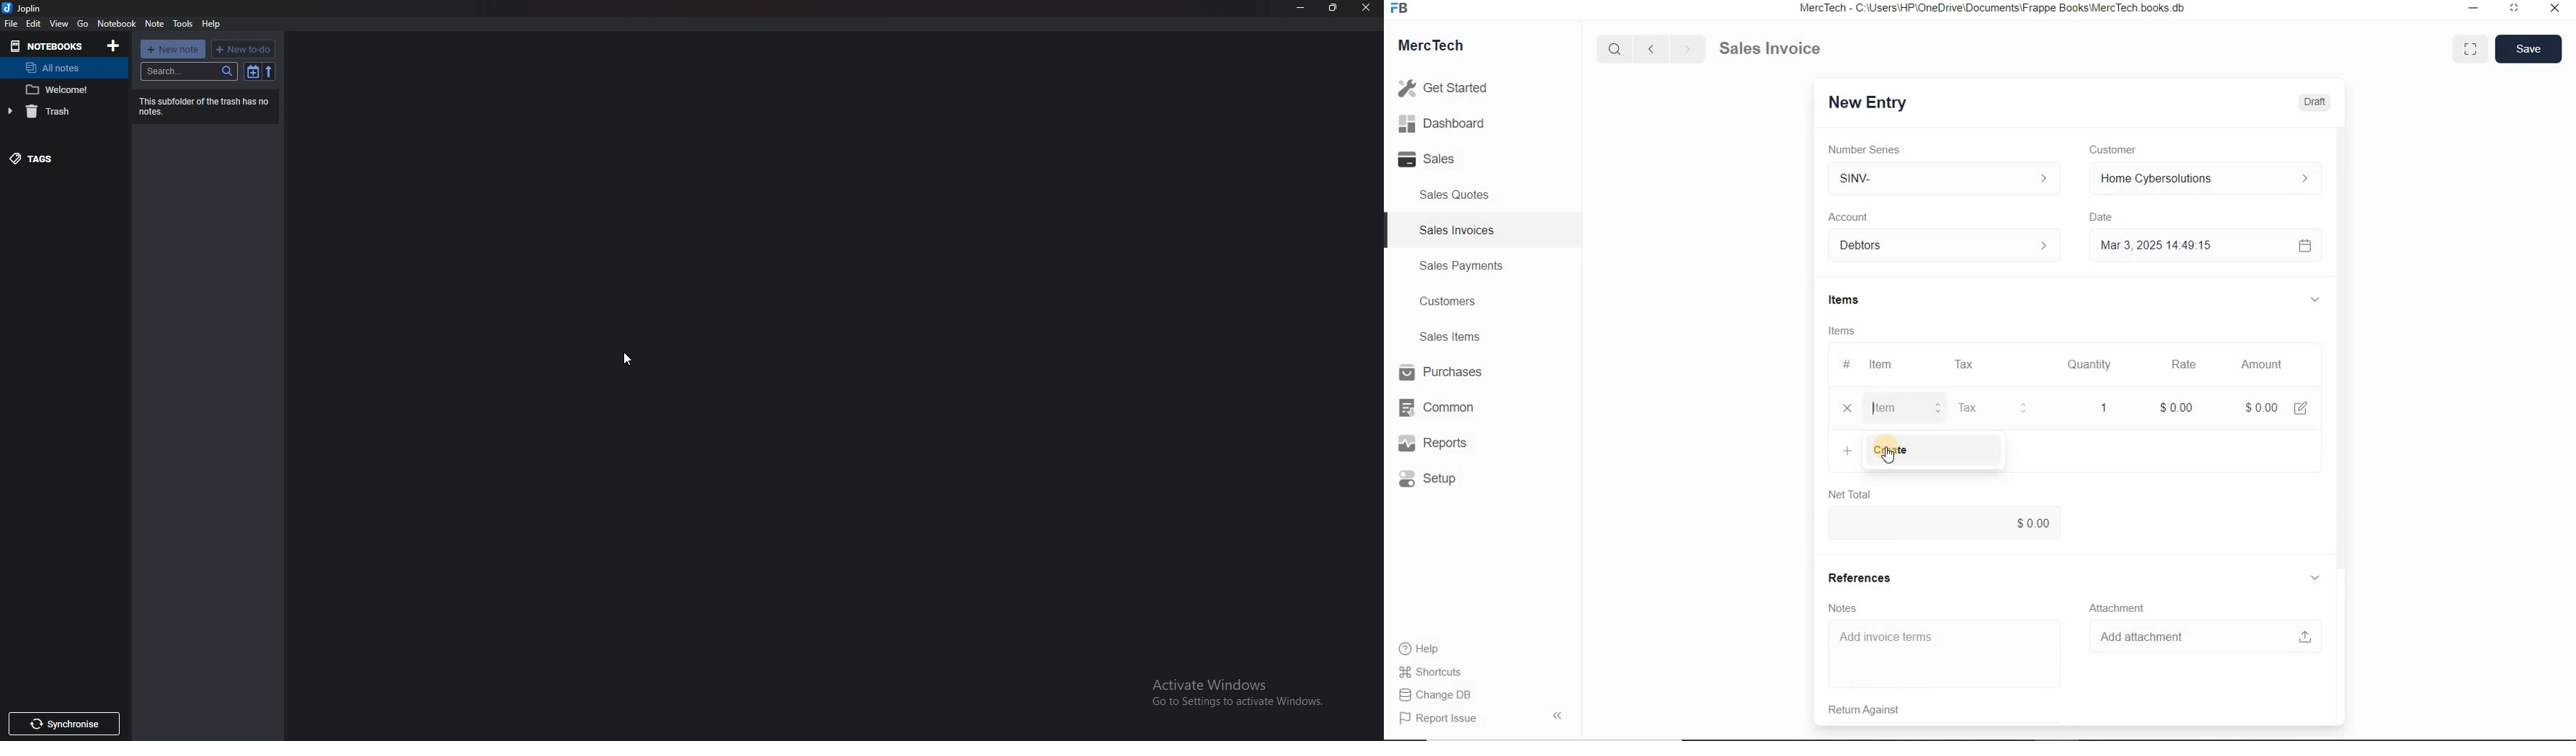  What do you see at coordinates (1653, 49) in the screenshot?
I see `Go back` at bounding box center [1653, 49].